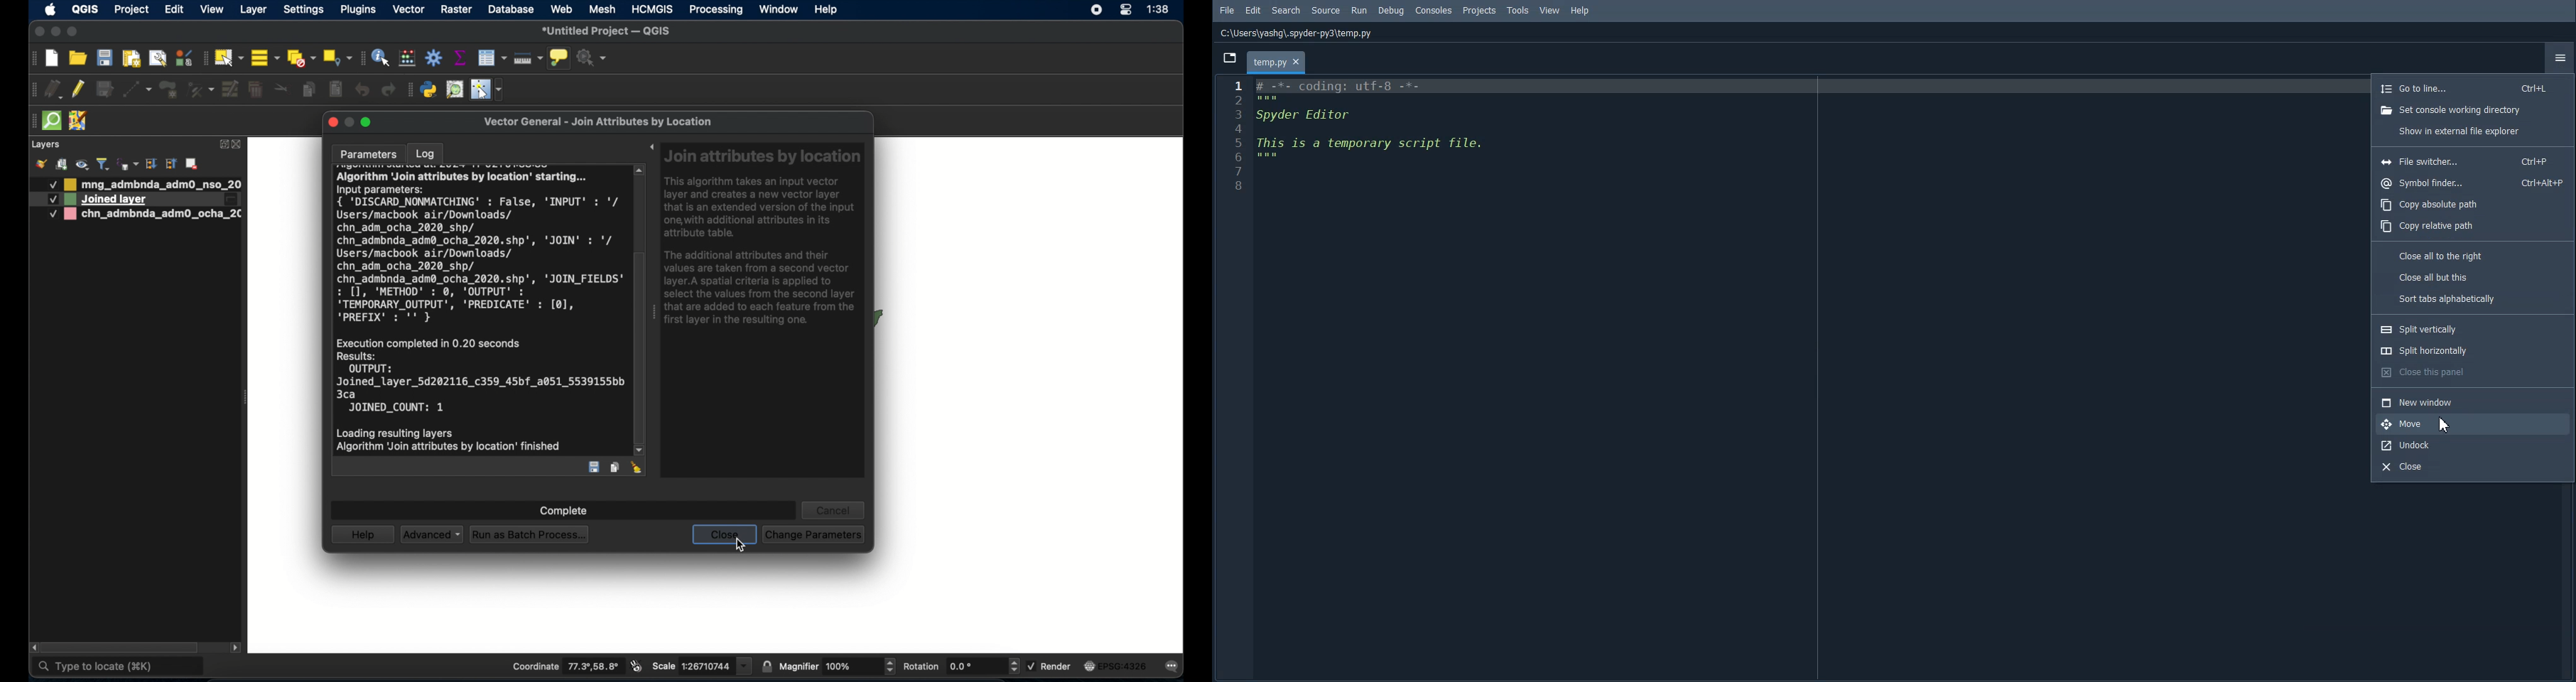 Image resolution: width=2576 pixels, height=700 pixels. What do you see at coordinates (769, 665) in the screenshot?
I see `lock scale` at bounding box center [769, 665].